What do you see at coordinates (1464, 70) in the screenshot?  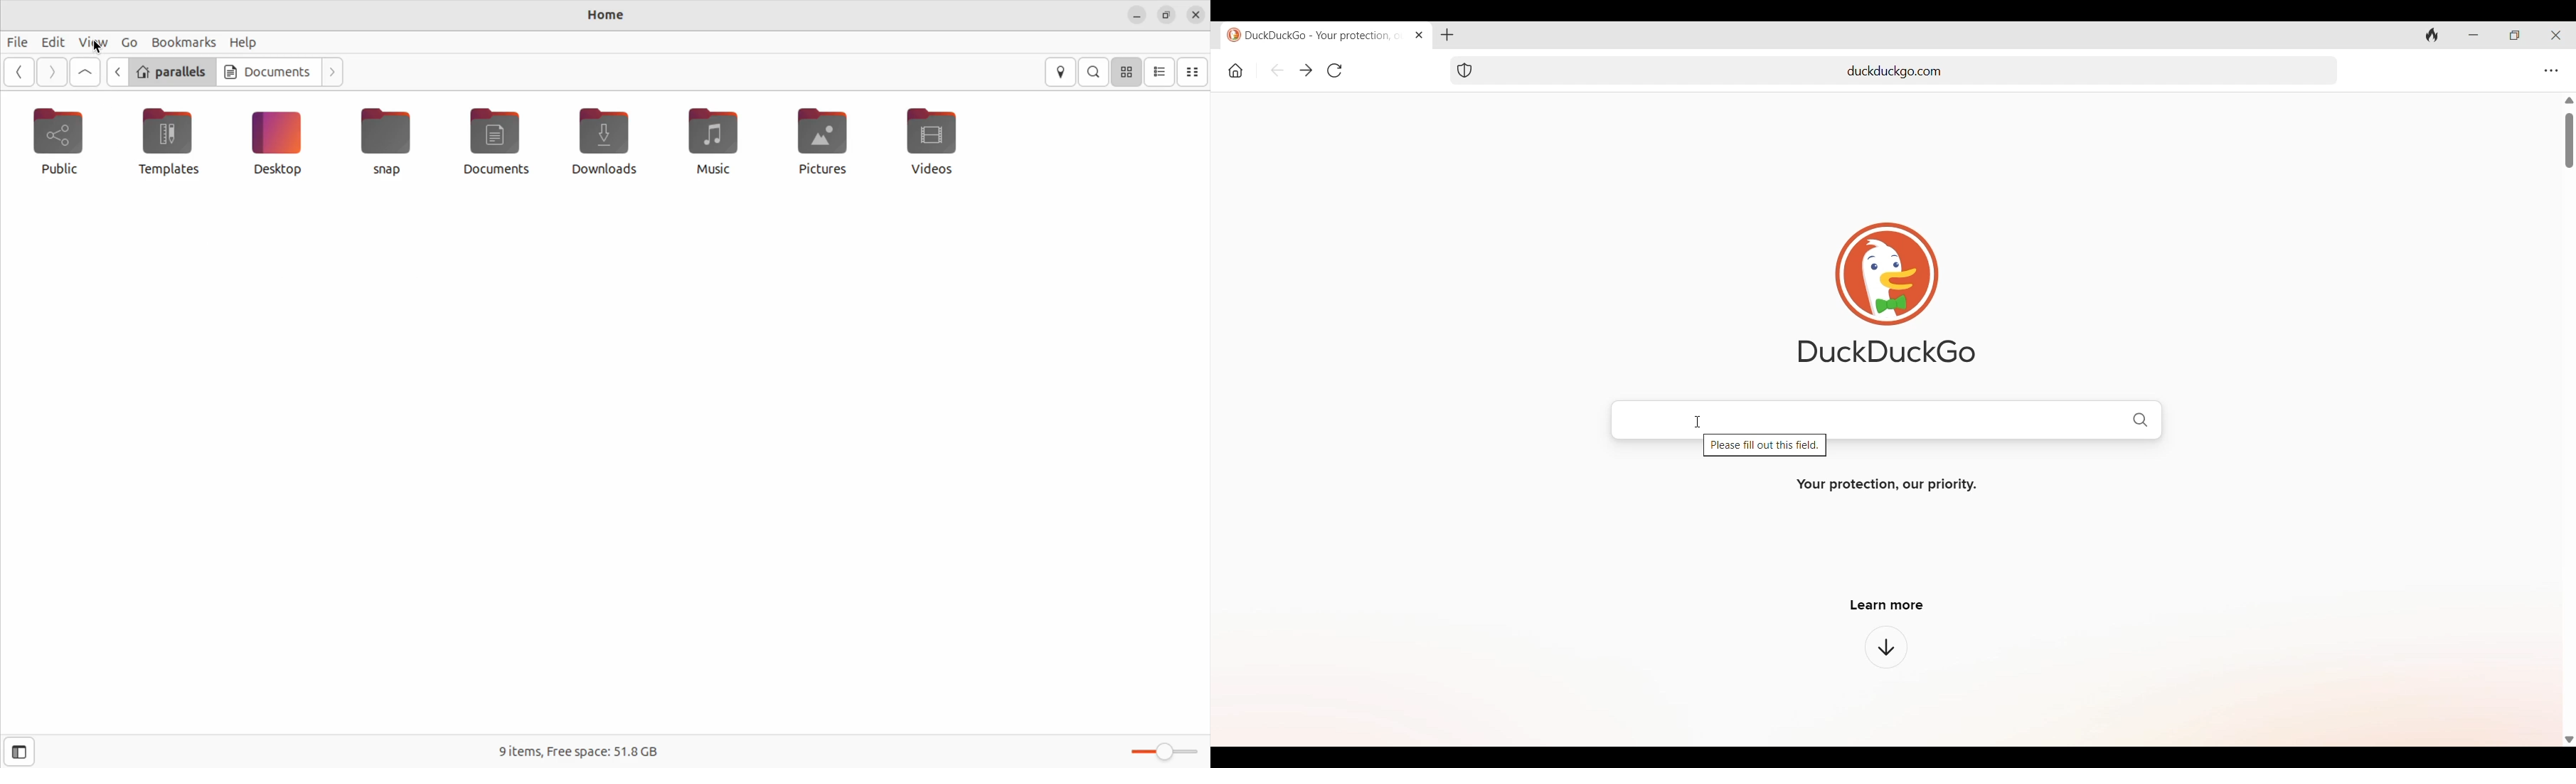 I see `Browser protection` at bounding box center [1464, 70].